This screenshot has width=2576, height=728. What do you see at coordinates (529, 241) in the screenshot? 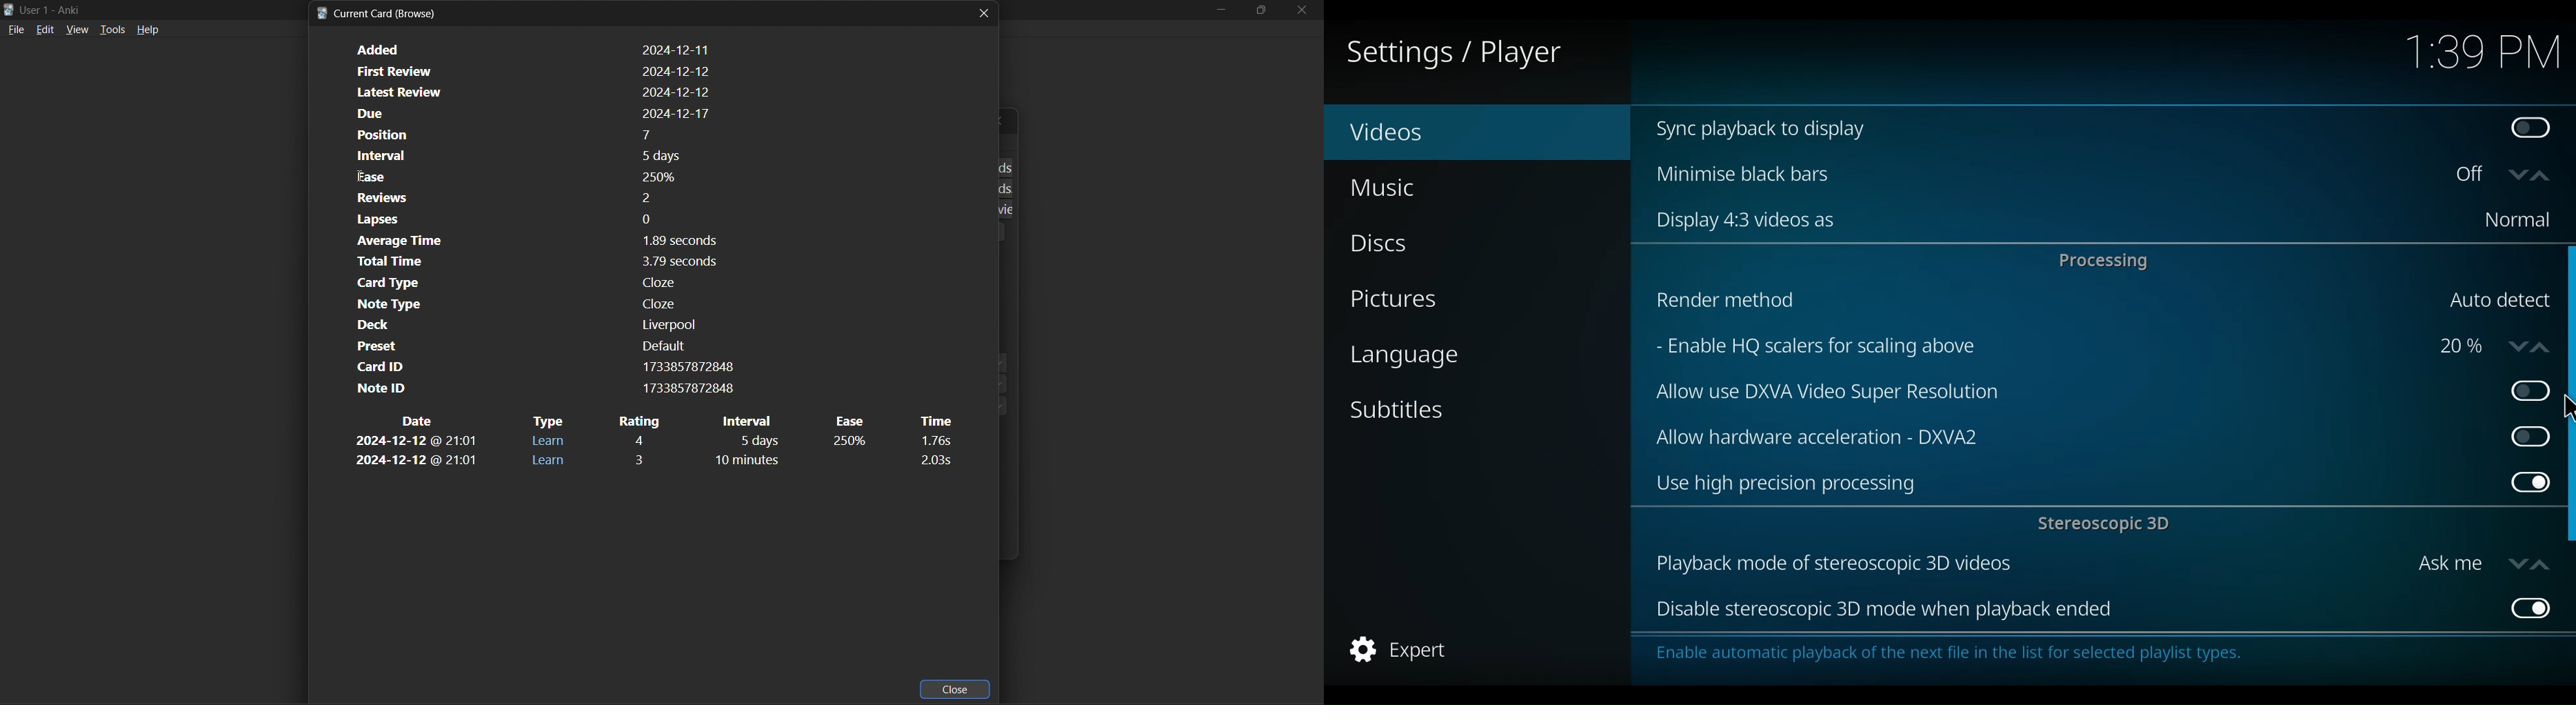
I see `card average time` at bounding box center [529, 241].